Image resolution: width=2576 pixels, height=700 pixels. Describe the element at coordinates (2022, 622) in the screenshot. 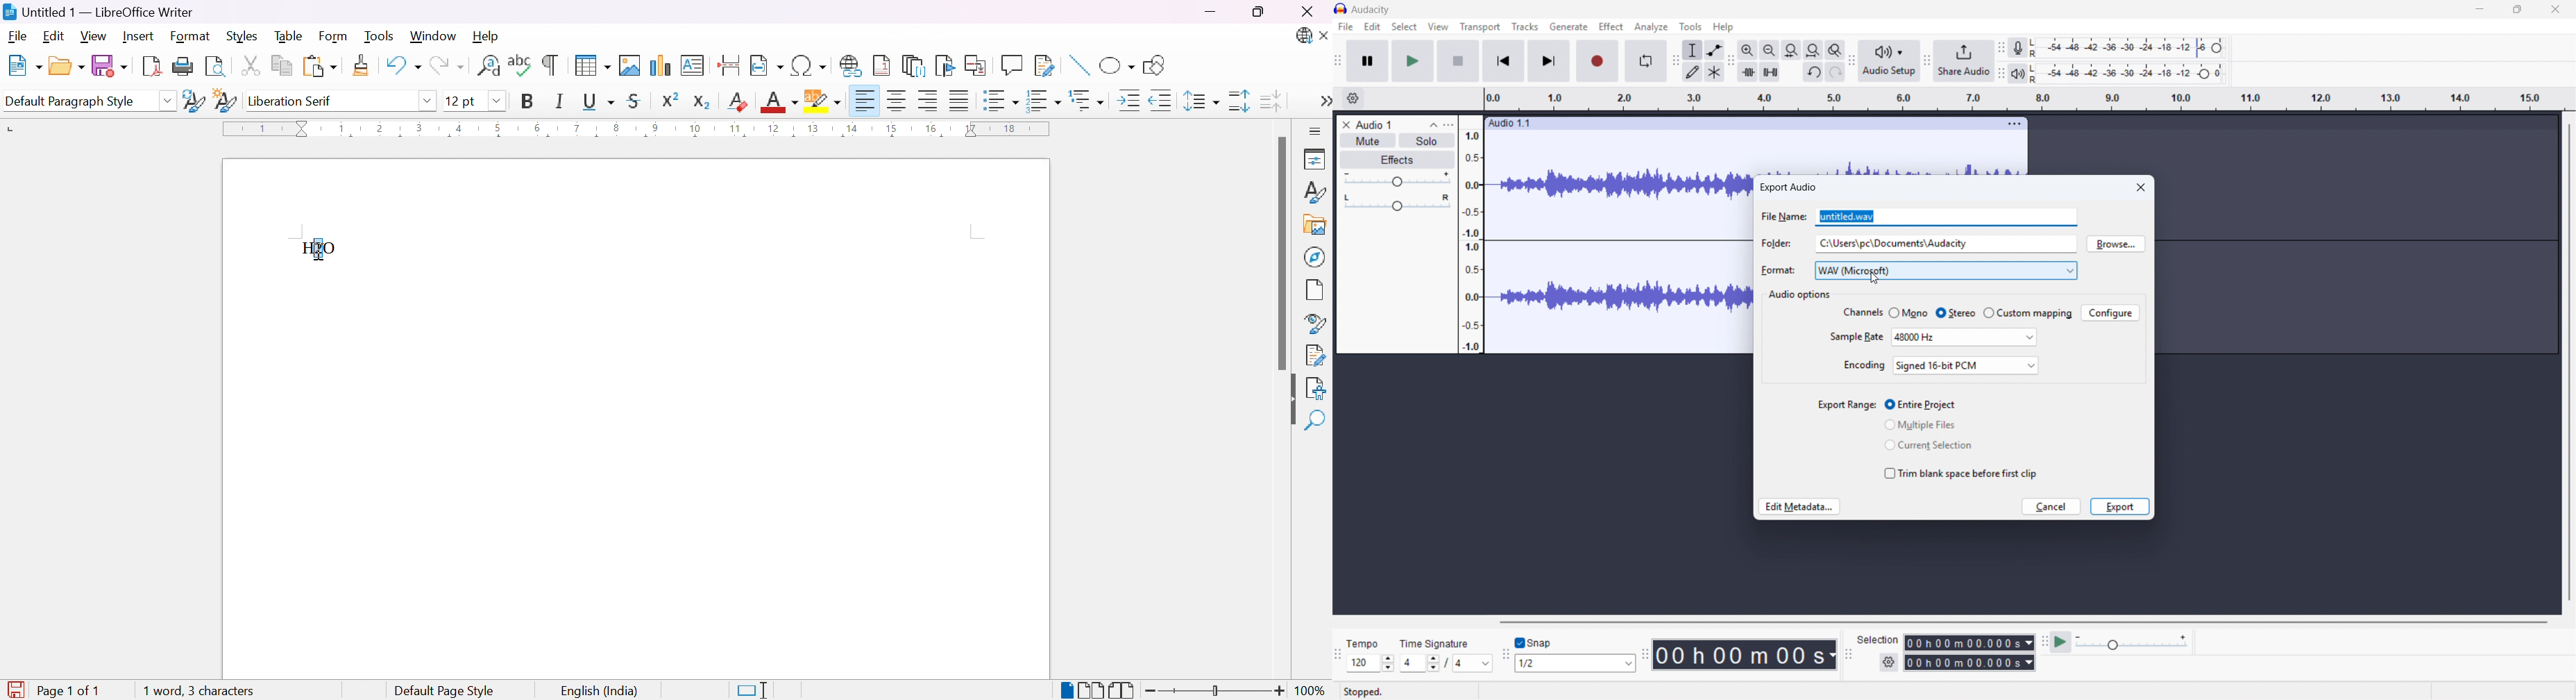

I see `Horizontal scroll bar ` at that location.